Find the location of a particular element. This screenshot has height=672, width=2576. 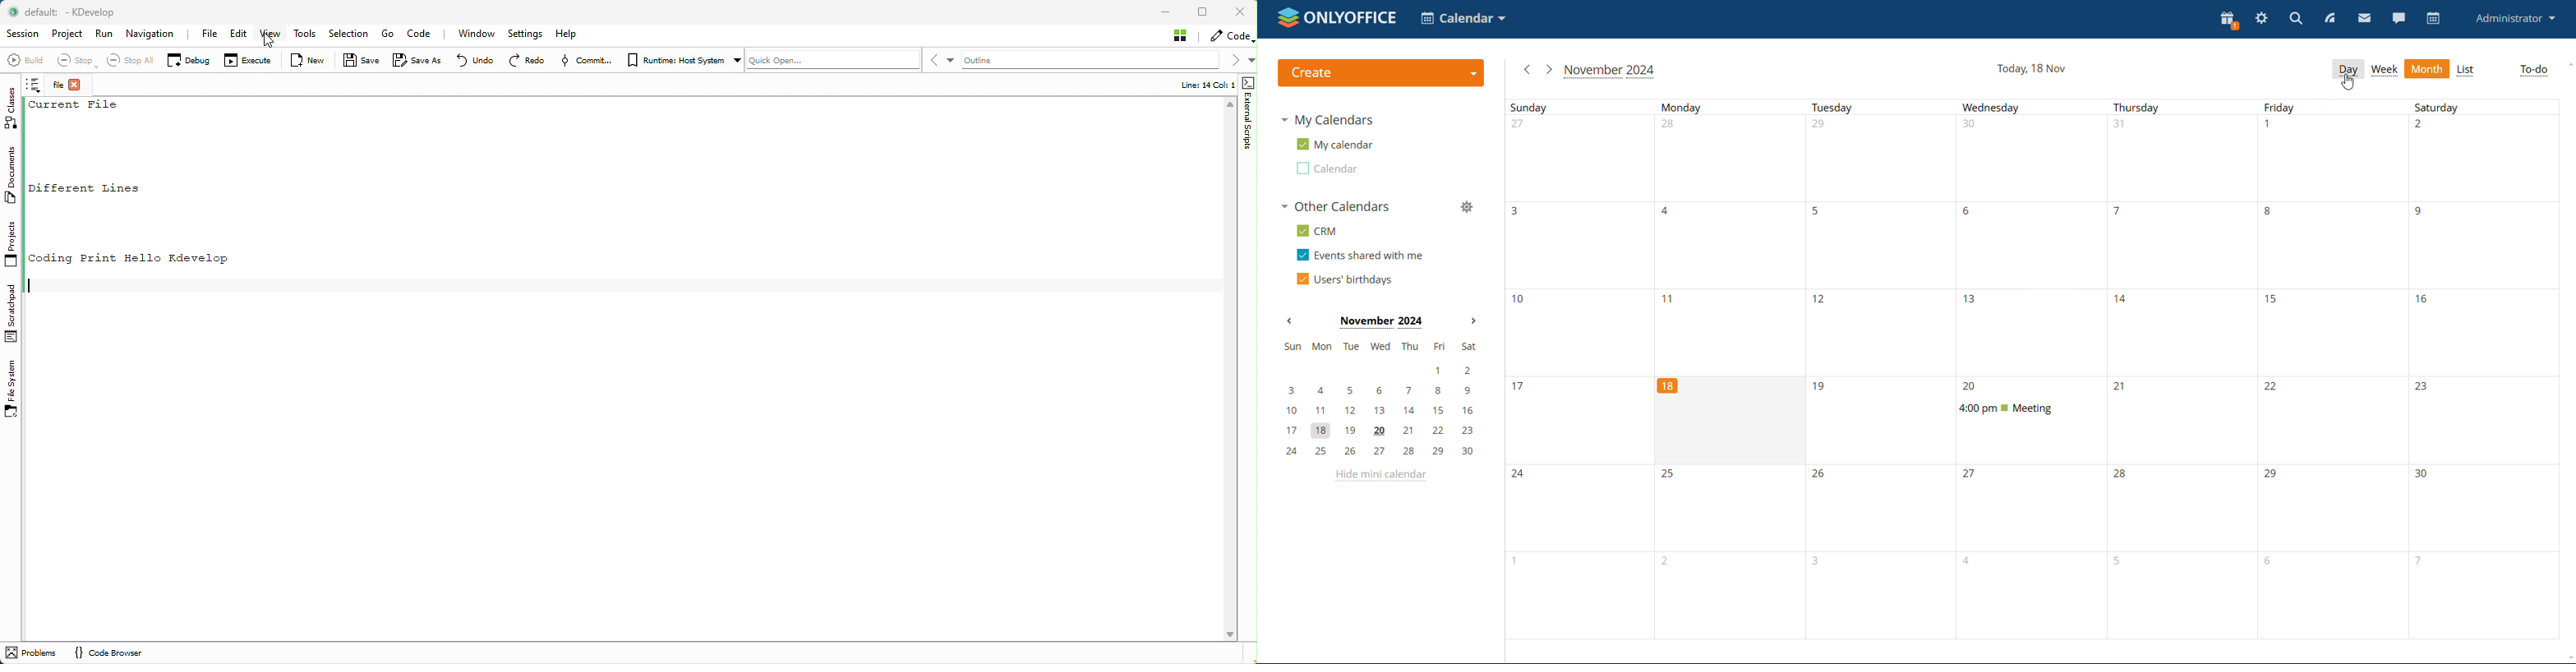

Save is located at coordinates (360, 61).